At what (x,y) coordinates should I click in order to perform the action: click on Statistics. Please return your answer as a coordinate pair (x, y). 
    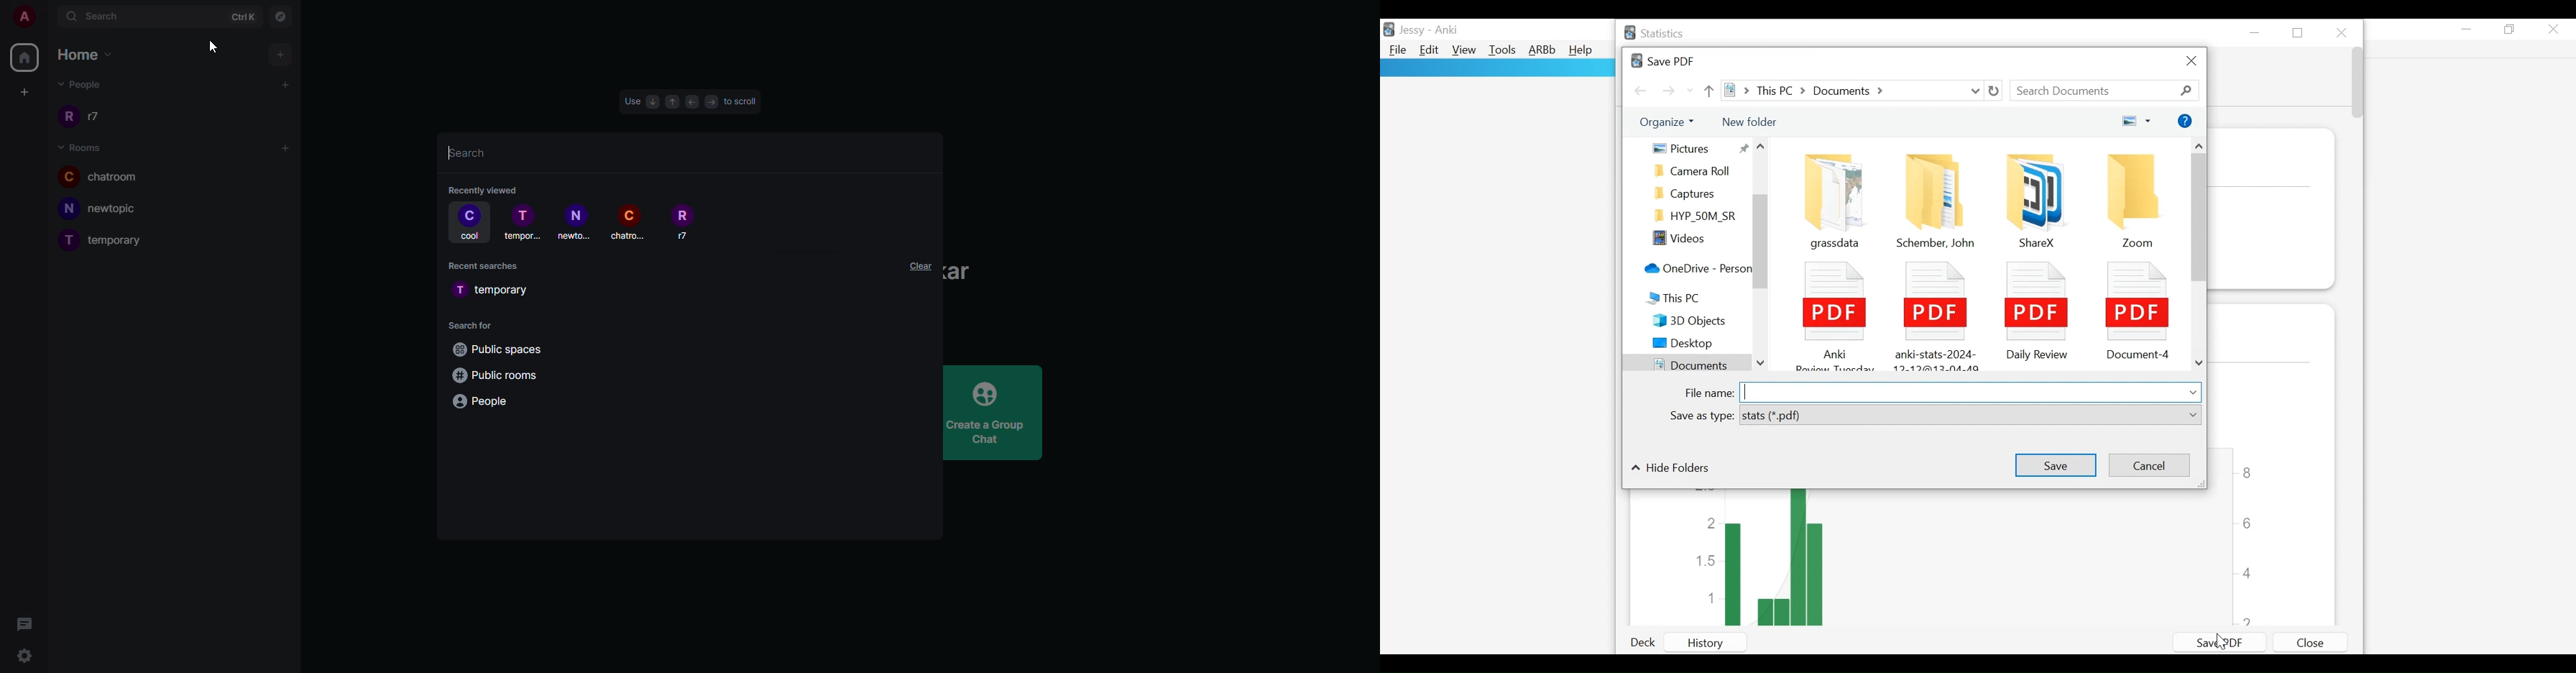
    Looking at the image, I should click on (1656, 34).